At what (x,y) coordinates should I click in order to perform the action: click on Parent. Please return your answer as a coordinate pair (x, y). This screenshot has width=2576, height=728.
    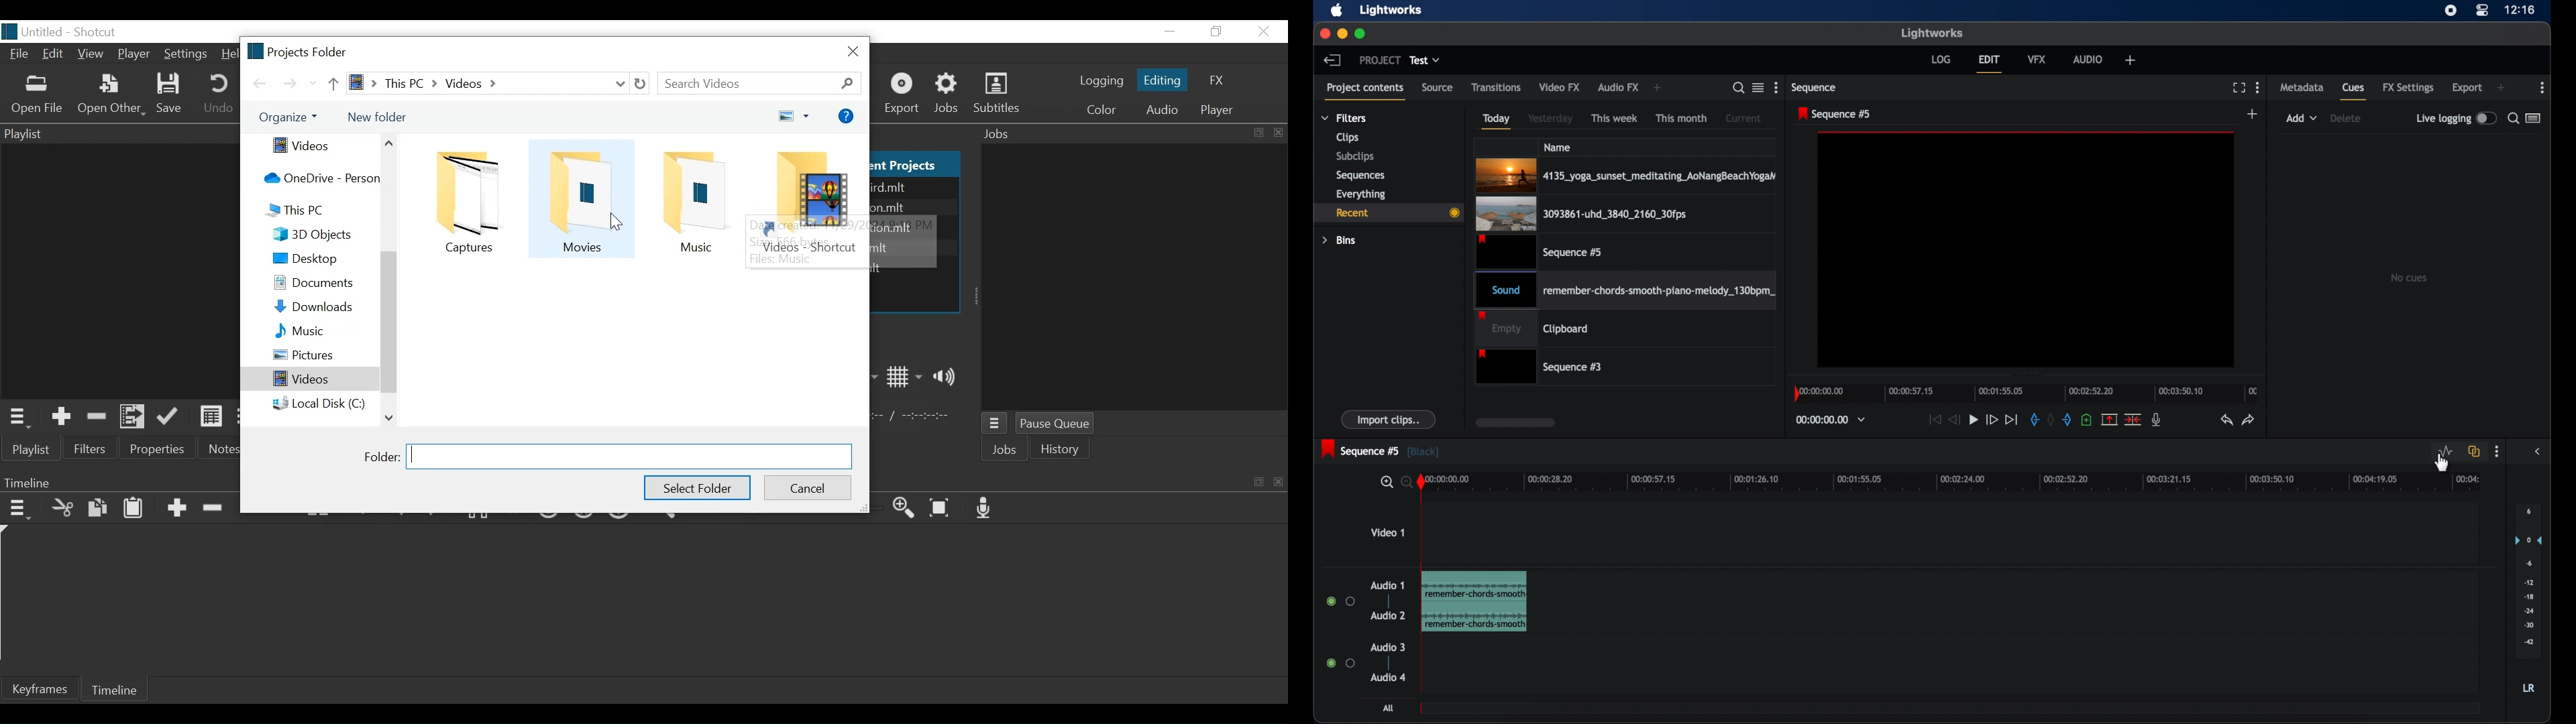
    Looking at the image, I should click on (331, 84).